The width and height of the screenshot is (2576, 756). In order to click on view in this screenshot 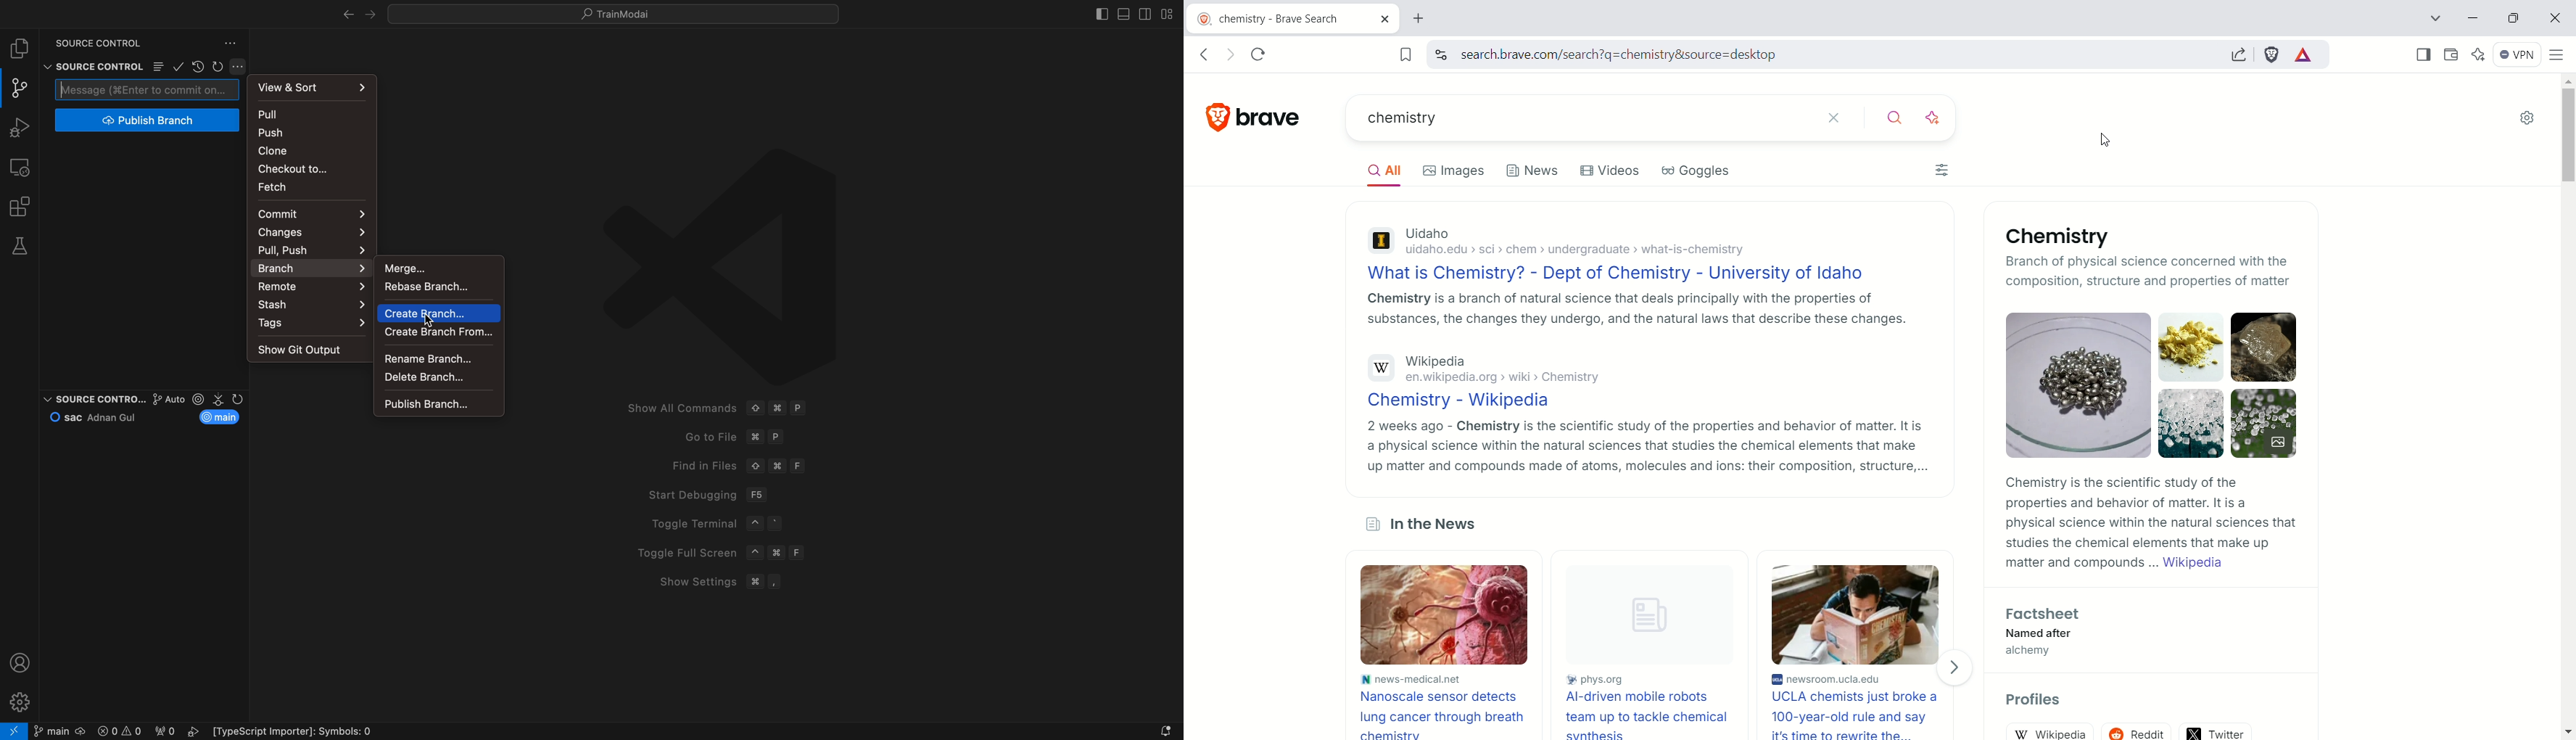, I will do `click(314, 86)`.